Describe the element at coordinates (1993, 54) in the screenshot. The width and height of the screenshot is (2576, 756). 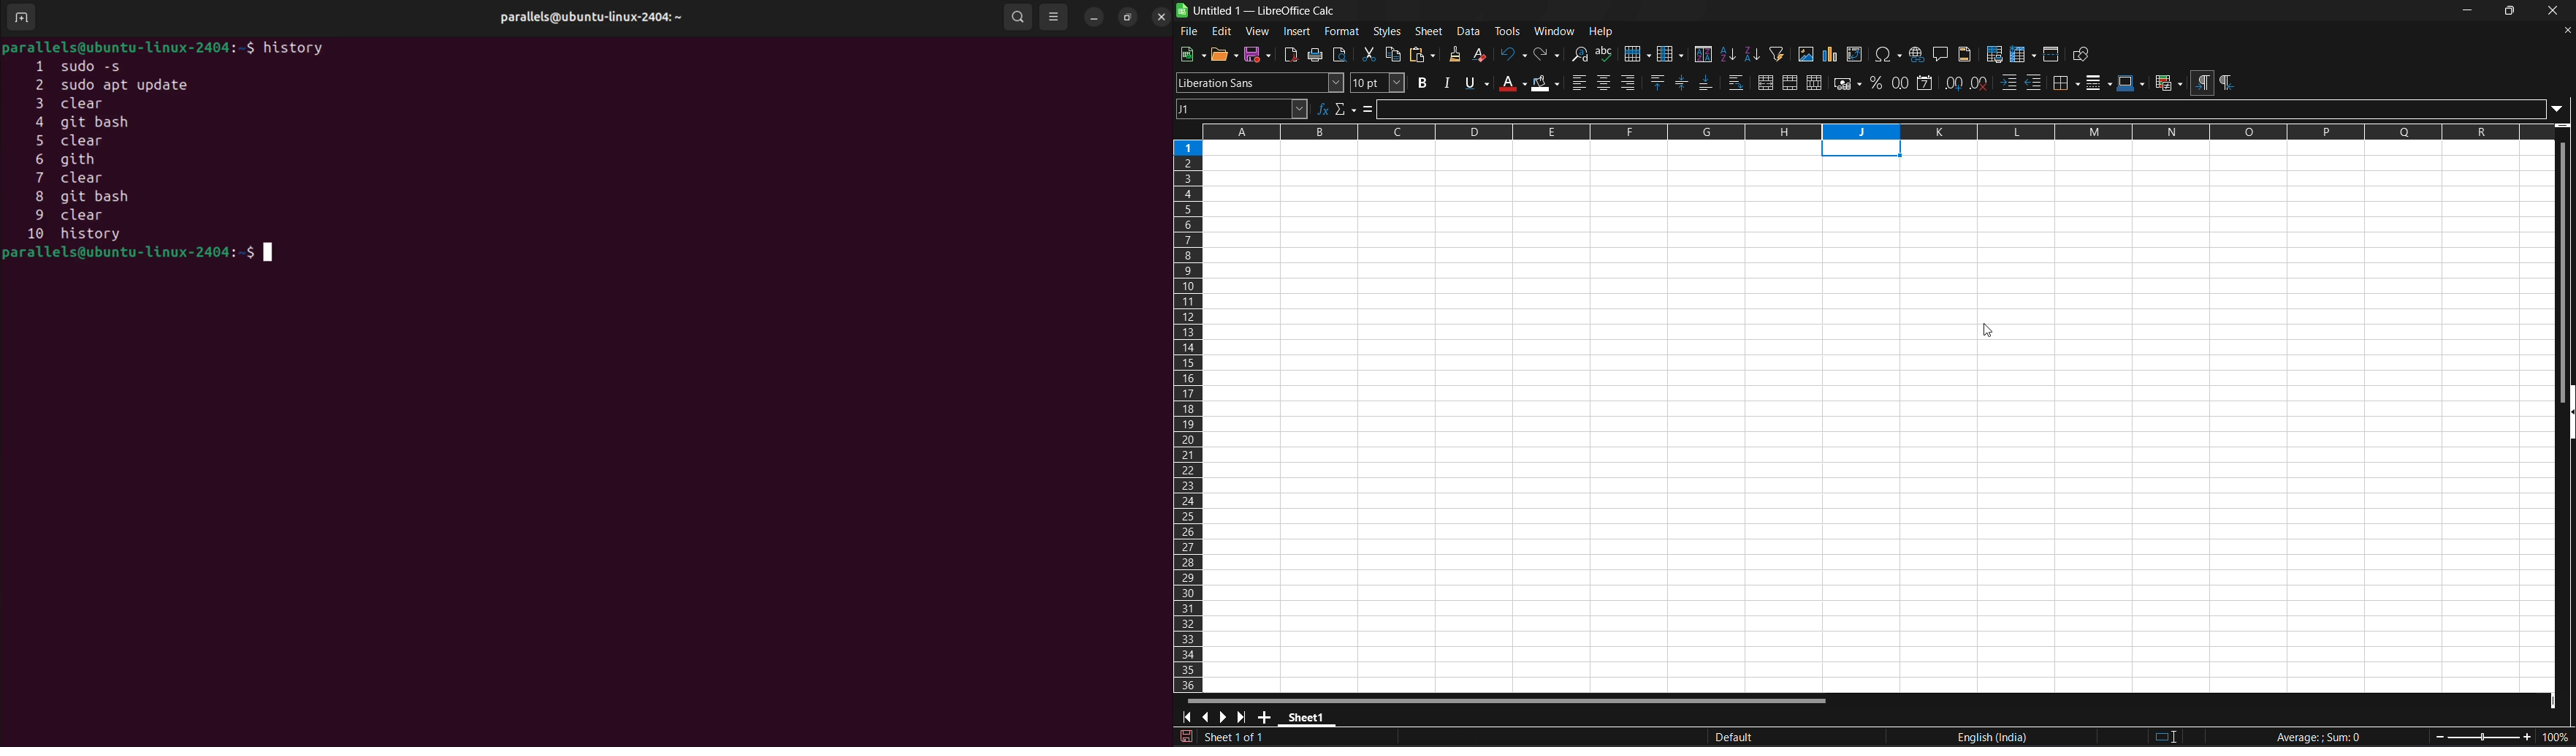
I see `define print area` at that location.